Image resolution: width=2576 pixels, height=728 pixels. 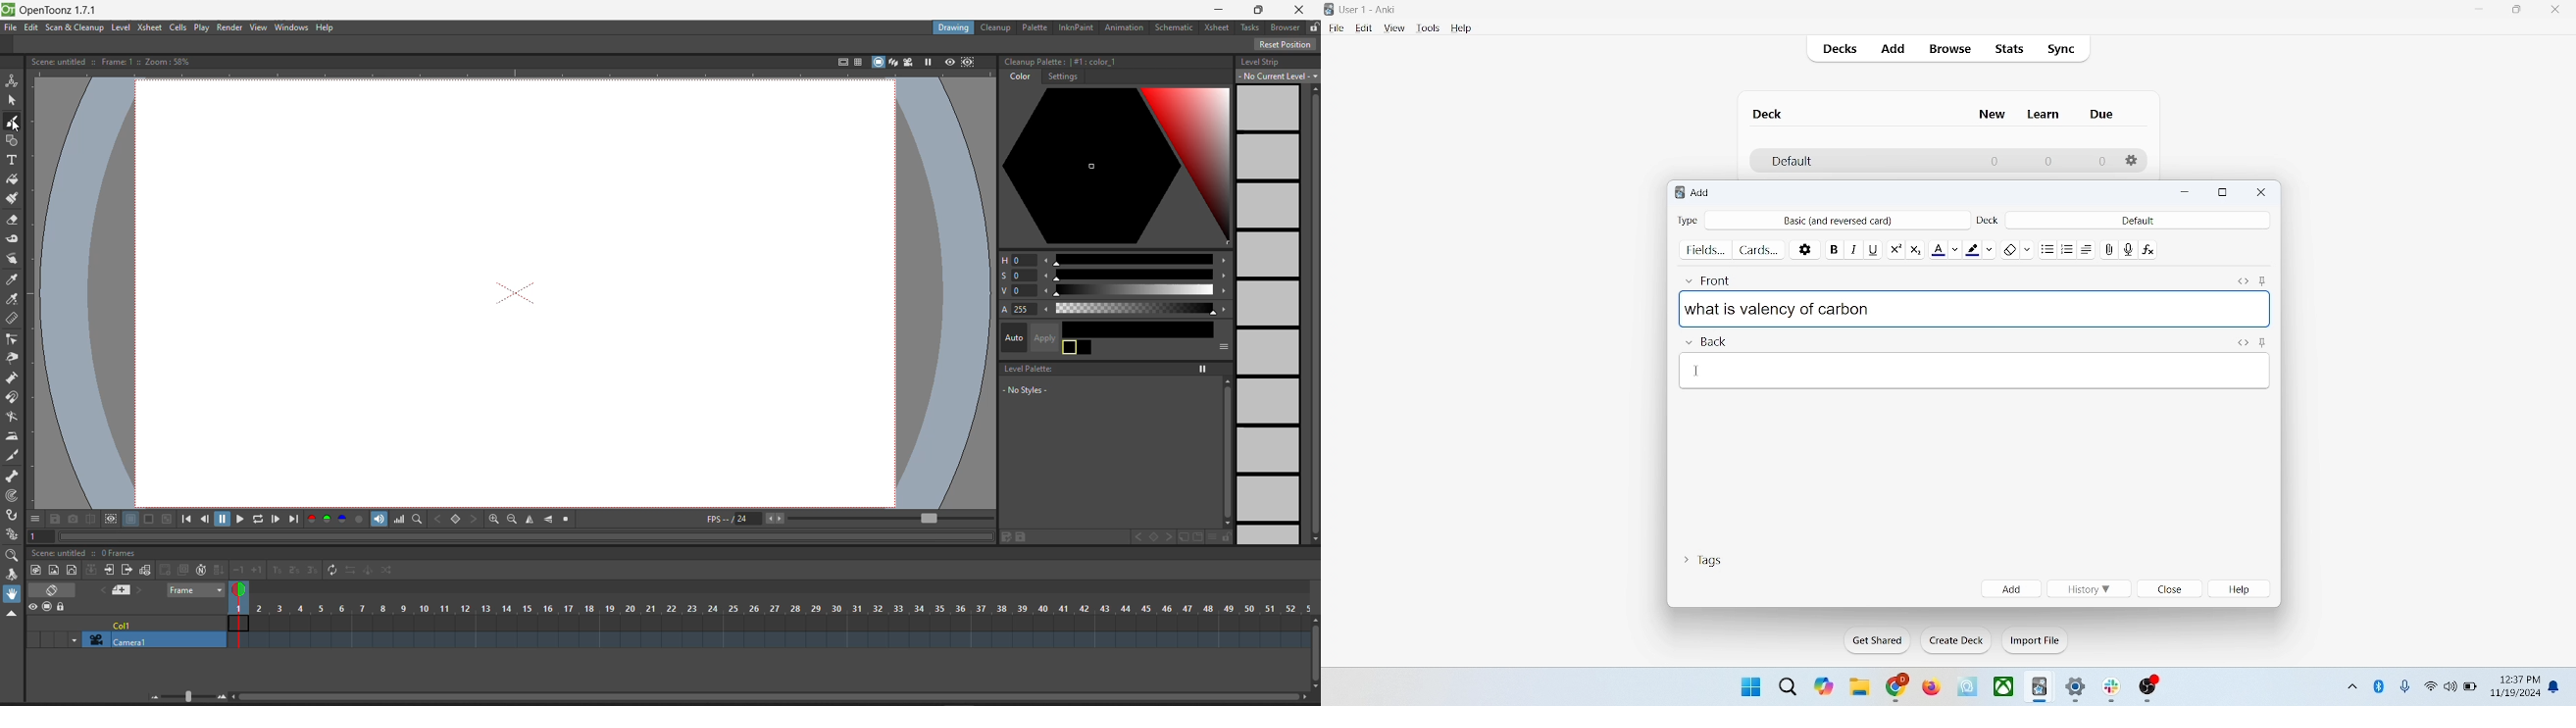 I want to click on pump tool, so click(x=12, y=378).